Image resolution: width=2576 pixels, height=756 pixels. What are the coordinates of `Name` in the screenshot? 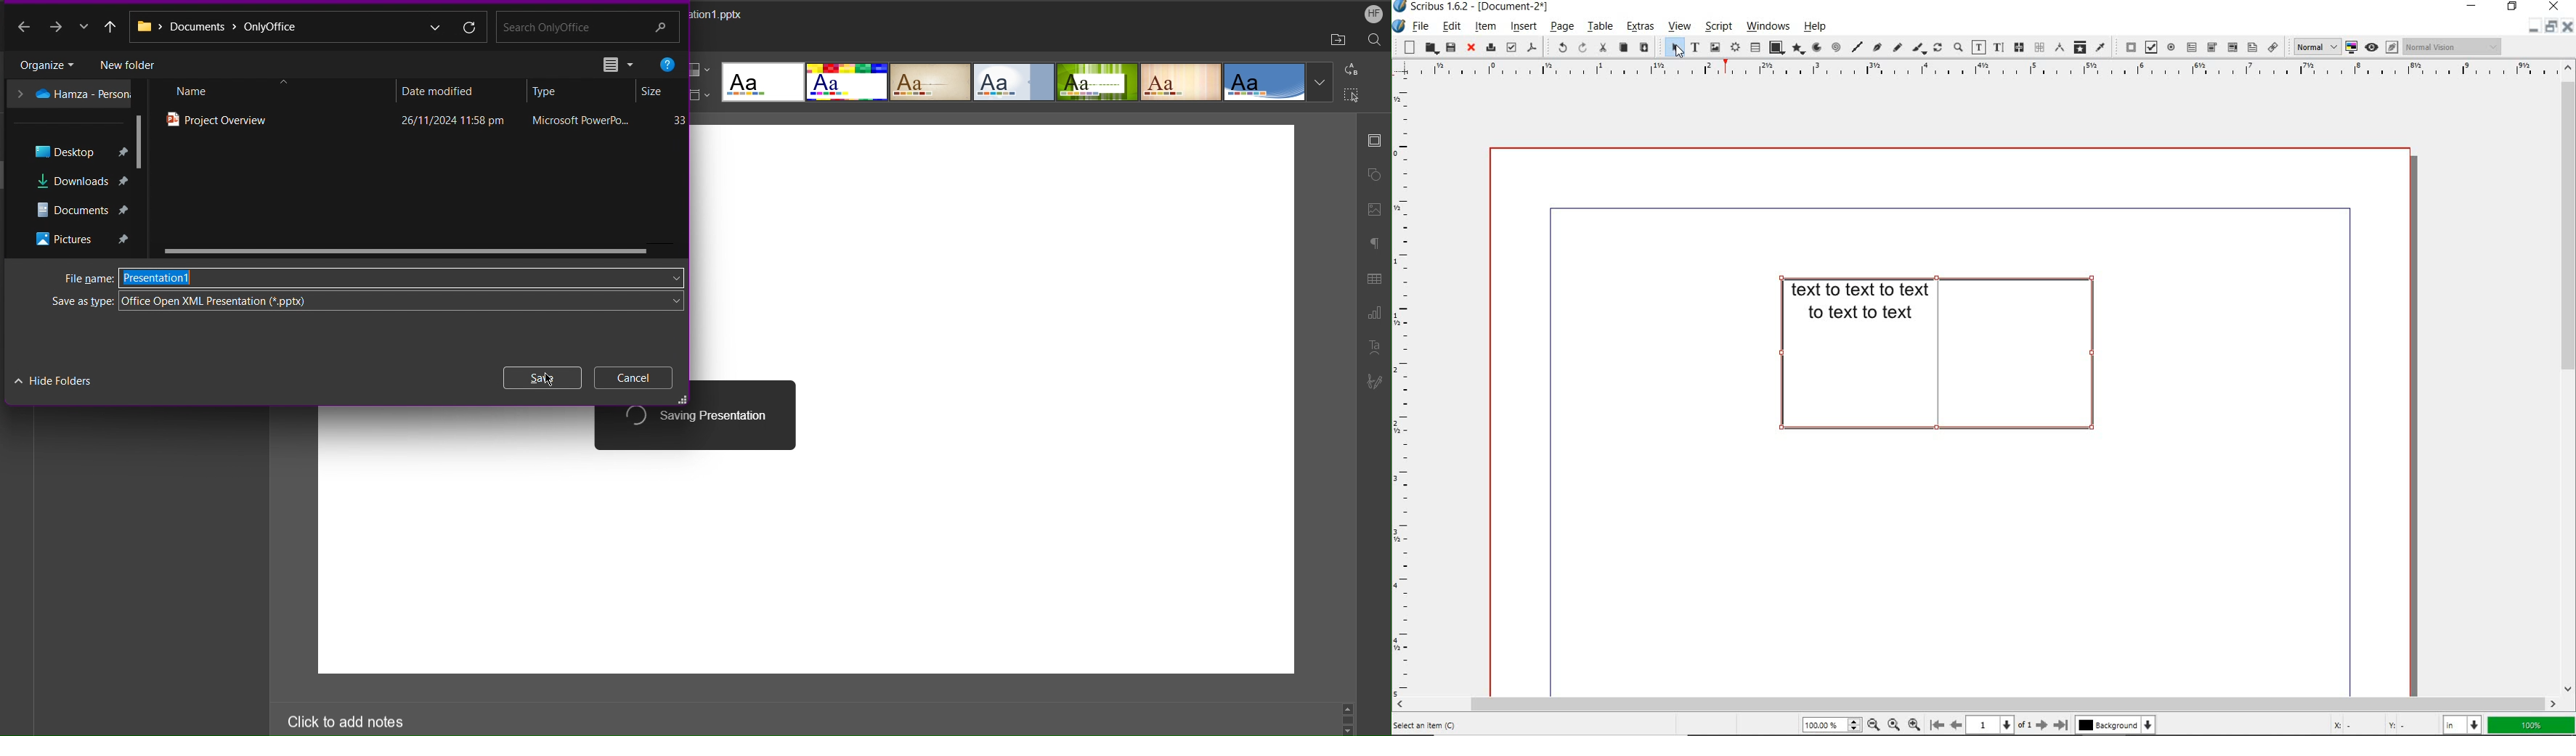 It's located at (190, 91).